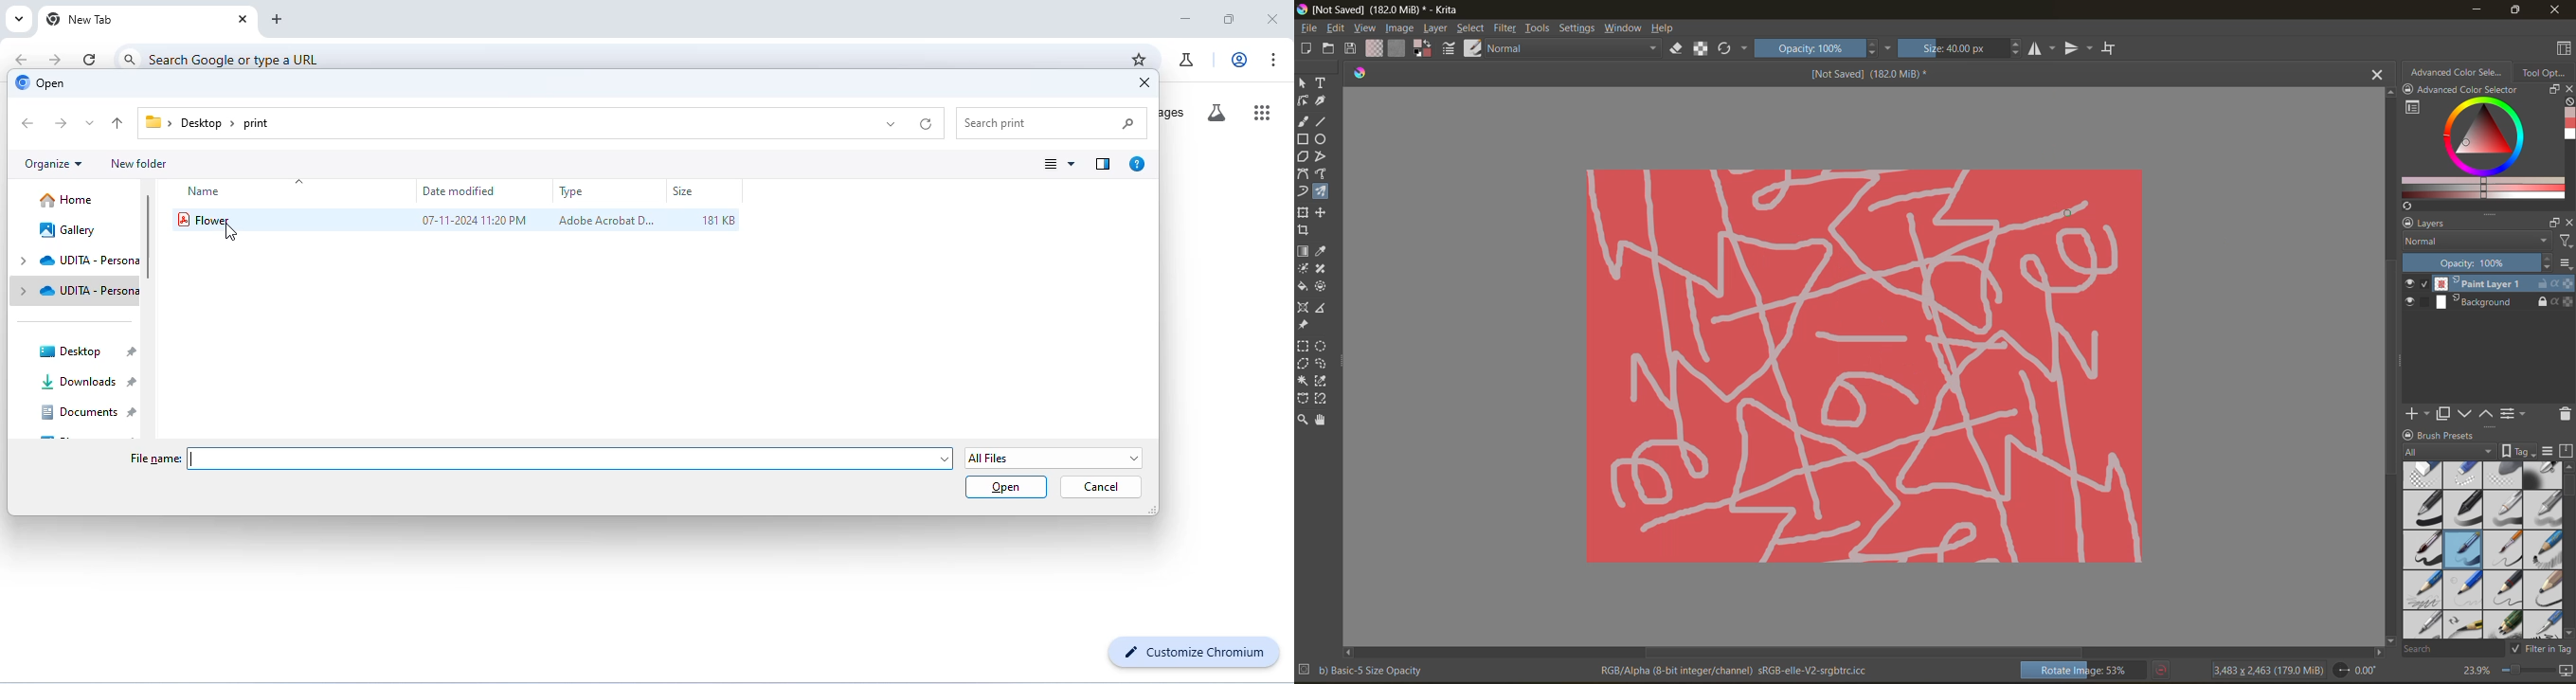 The height and width of the screenshot is (700, 2576). What do you see at coordinates (22, 59) in the screenshot?
I see `go back` at bounding box center [22, 59].